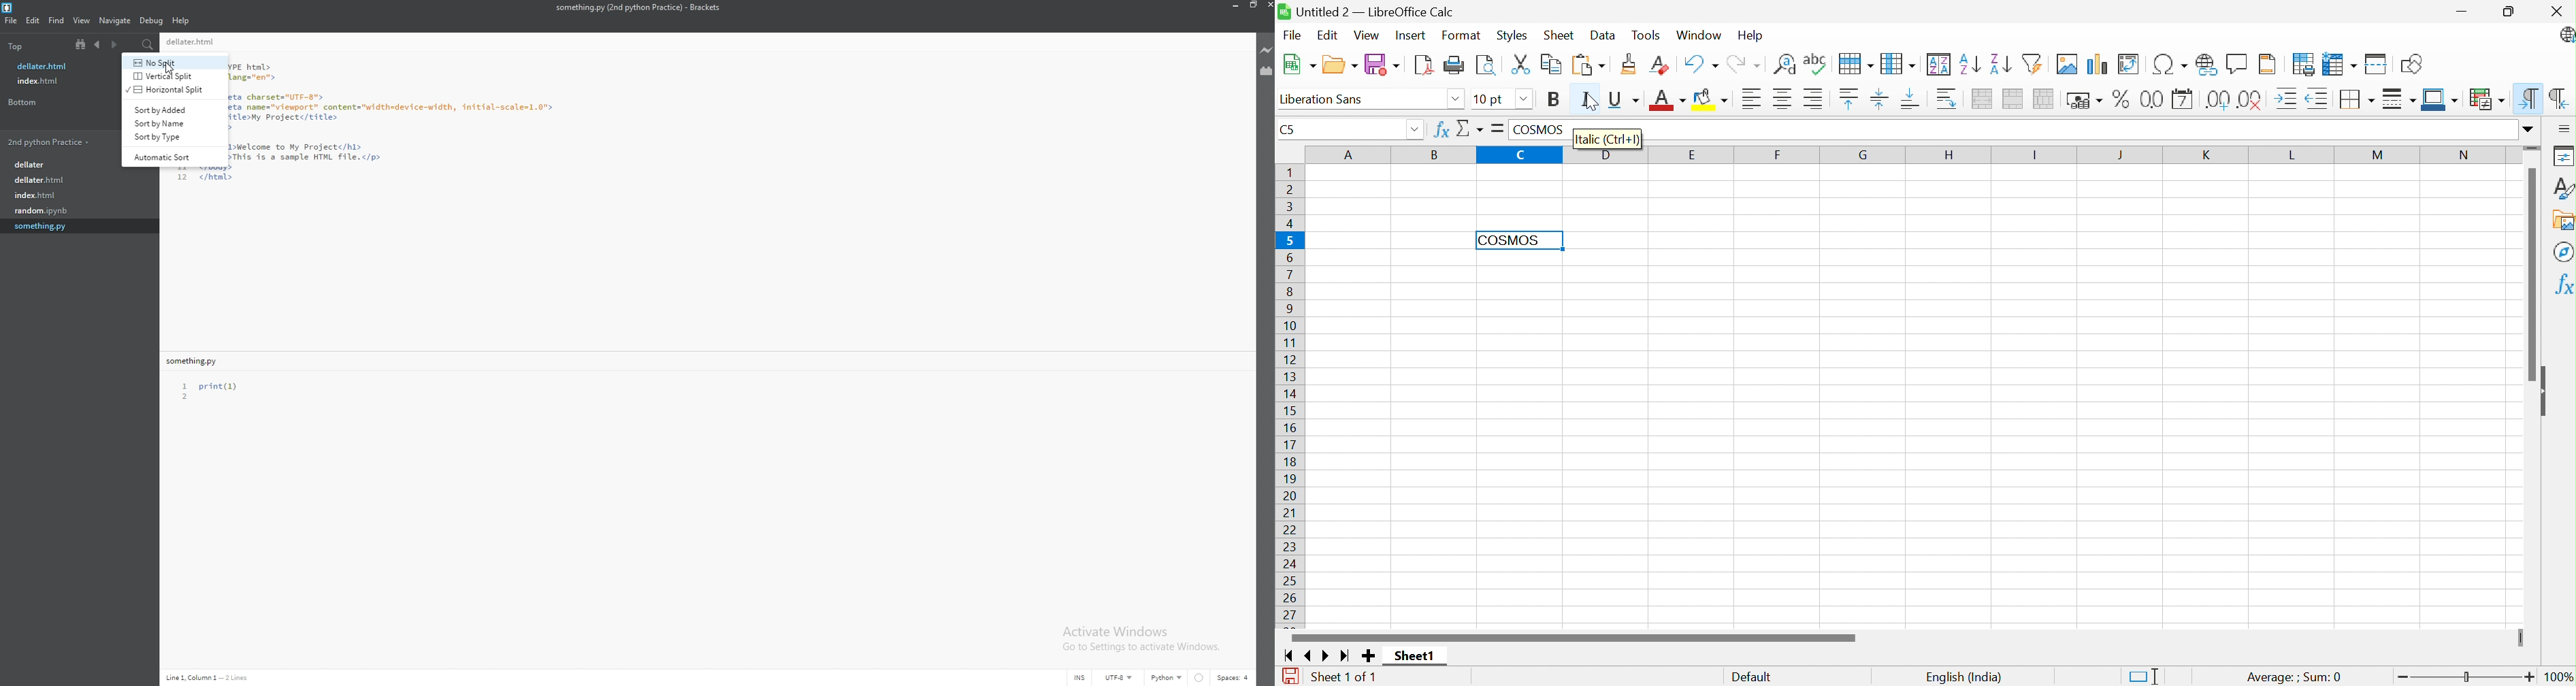  What do you see at coordinates (2000, 64) in the screenshot?
I see `Sort descending` at bounding box center [2000, 64].